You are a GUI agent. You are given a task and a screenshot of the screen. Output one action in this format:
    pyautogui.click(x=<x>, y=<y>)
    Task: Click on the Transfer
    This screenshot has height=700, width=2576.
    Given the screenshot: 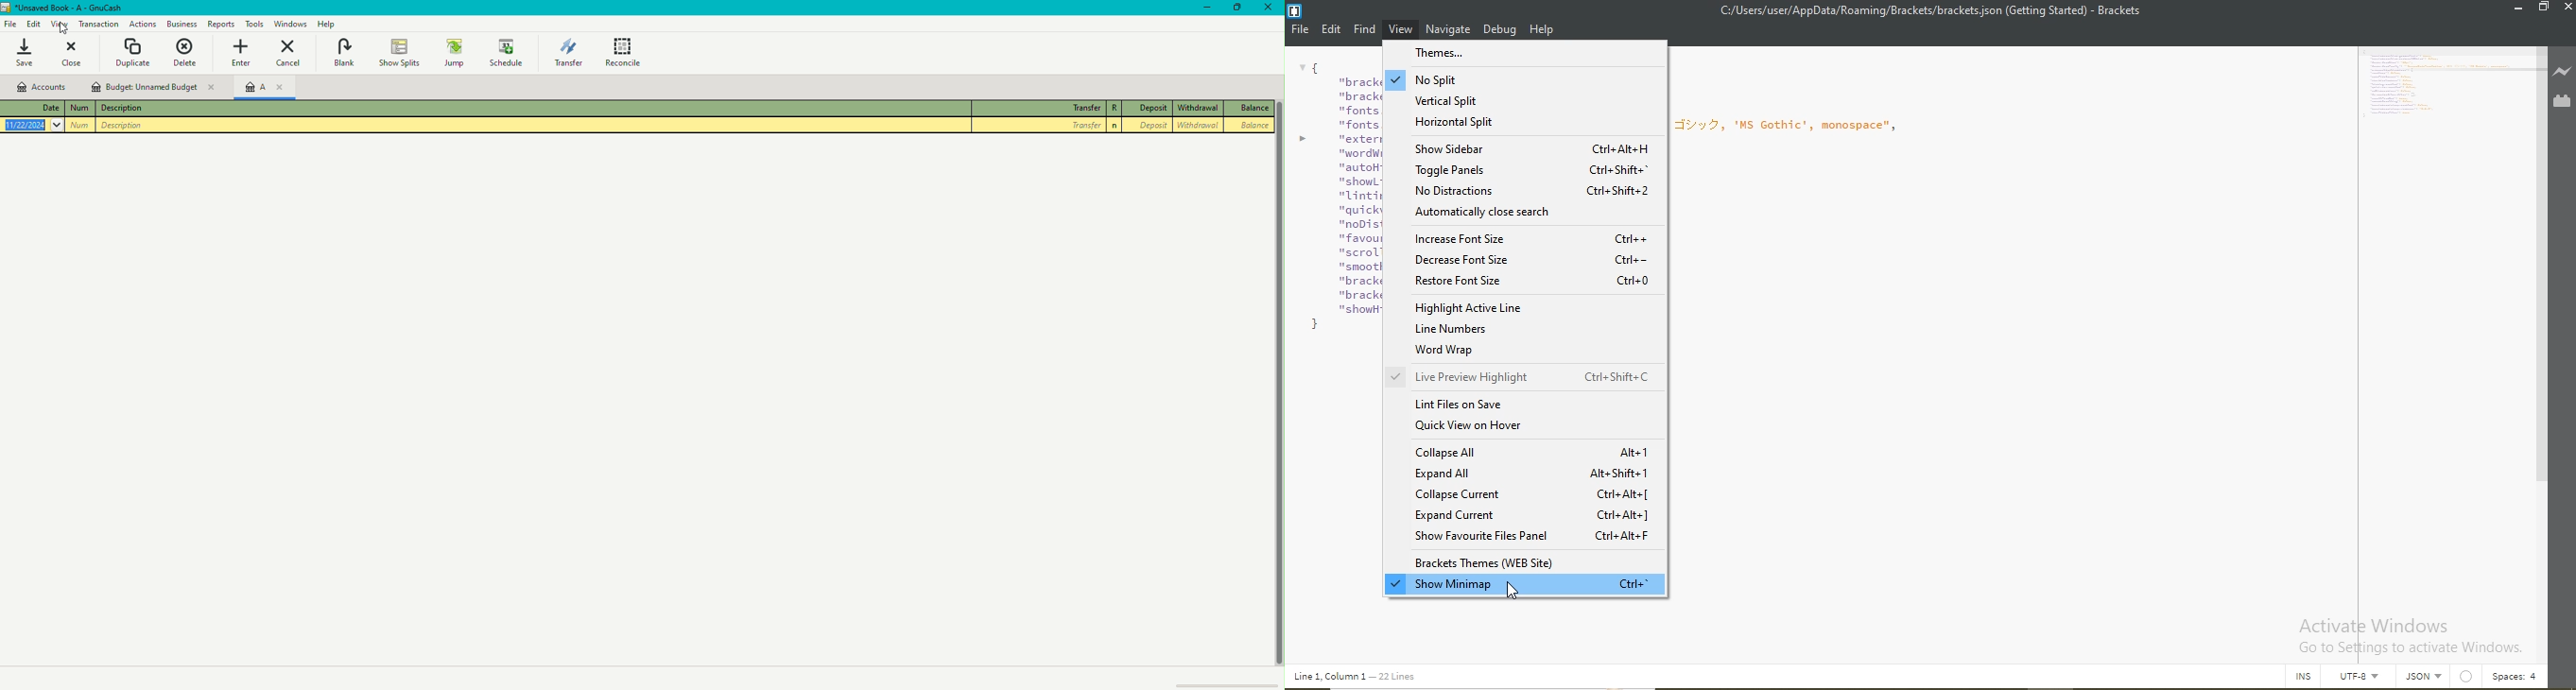 What is the action you would take?
    pyautogui.click(x=566, y=53)
    